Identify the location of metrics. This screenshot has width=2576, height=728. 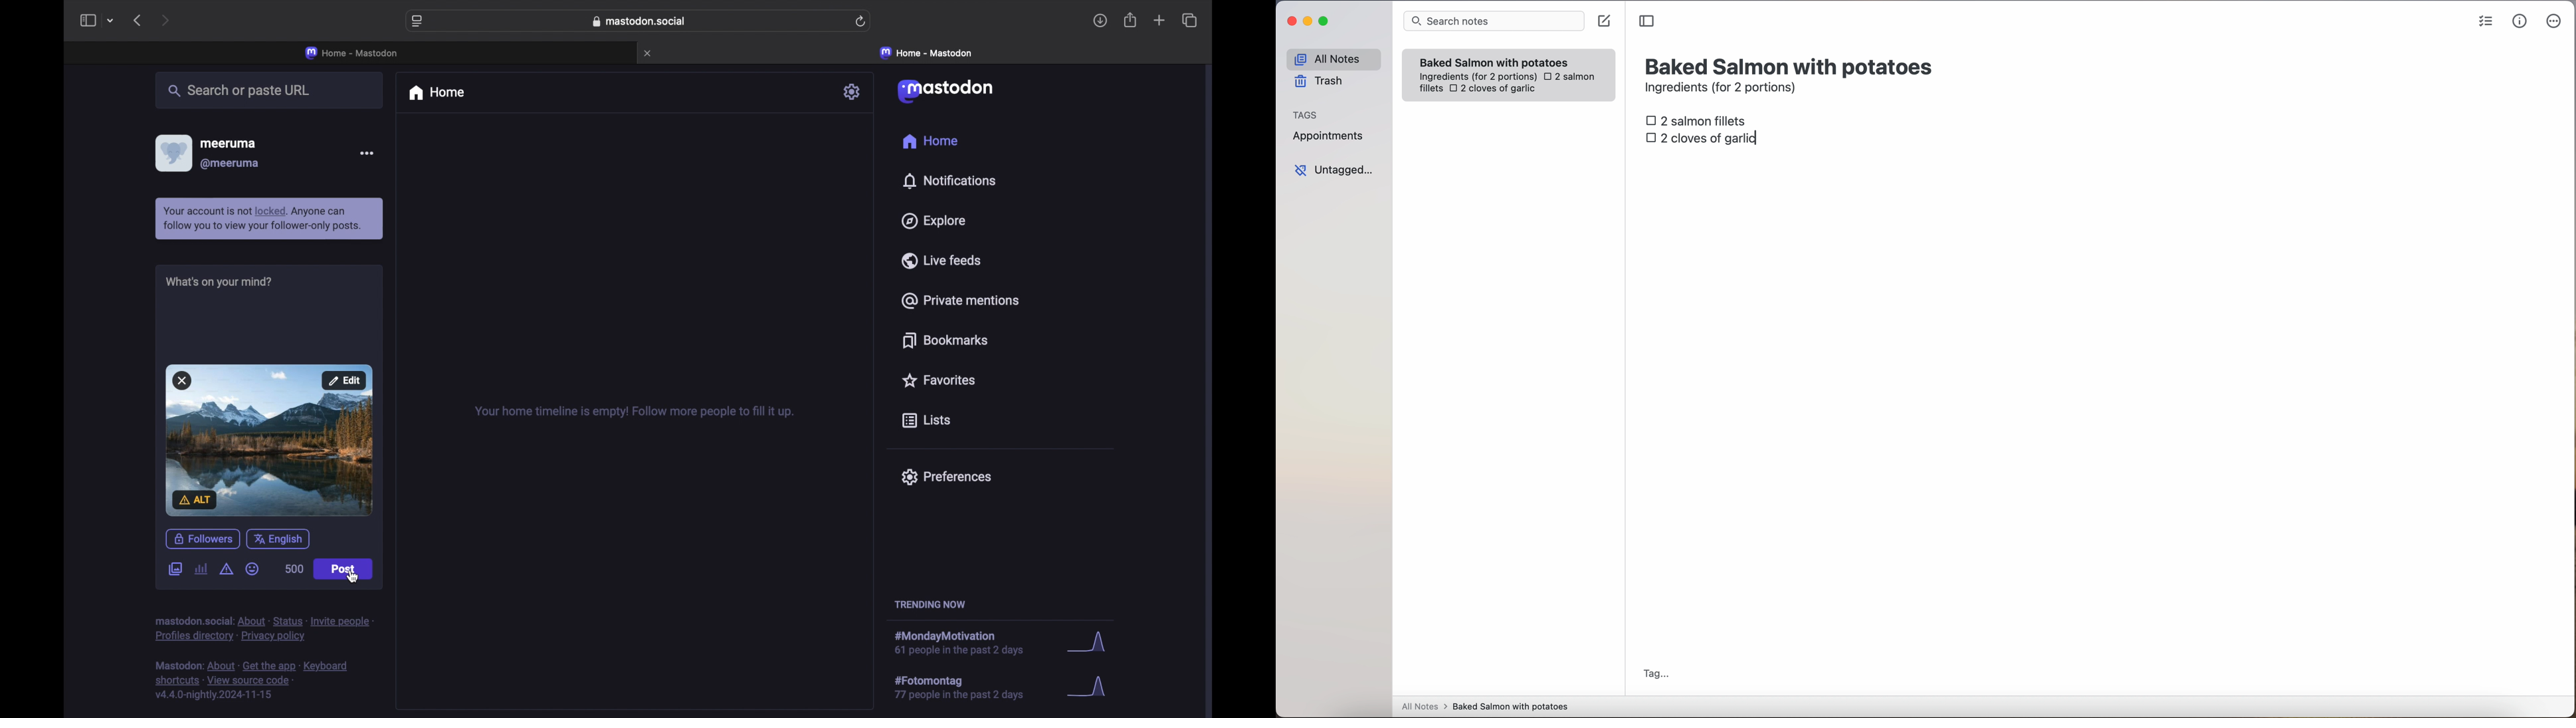
(2520, 21).